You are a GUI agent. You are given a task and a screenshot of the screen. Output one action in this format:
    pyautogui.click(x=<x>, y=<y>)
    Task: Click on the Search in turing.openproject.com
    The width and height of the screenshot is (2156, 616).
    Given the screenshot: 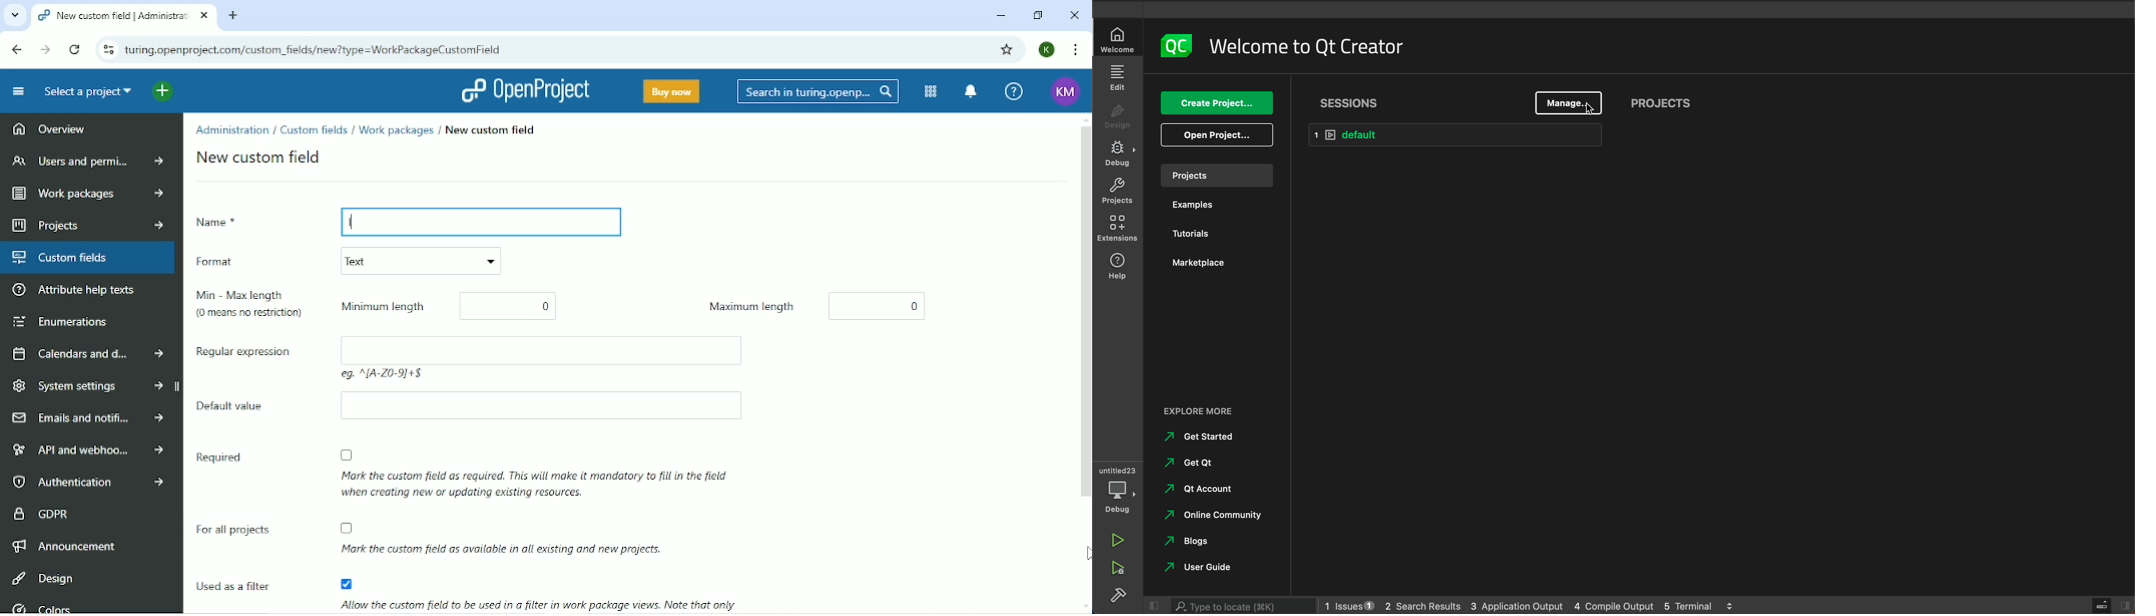 What is the action you would take?
    pyautogui.click(x=816, y=91)
    